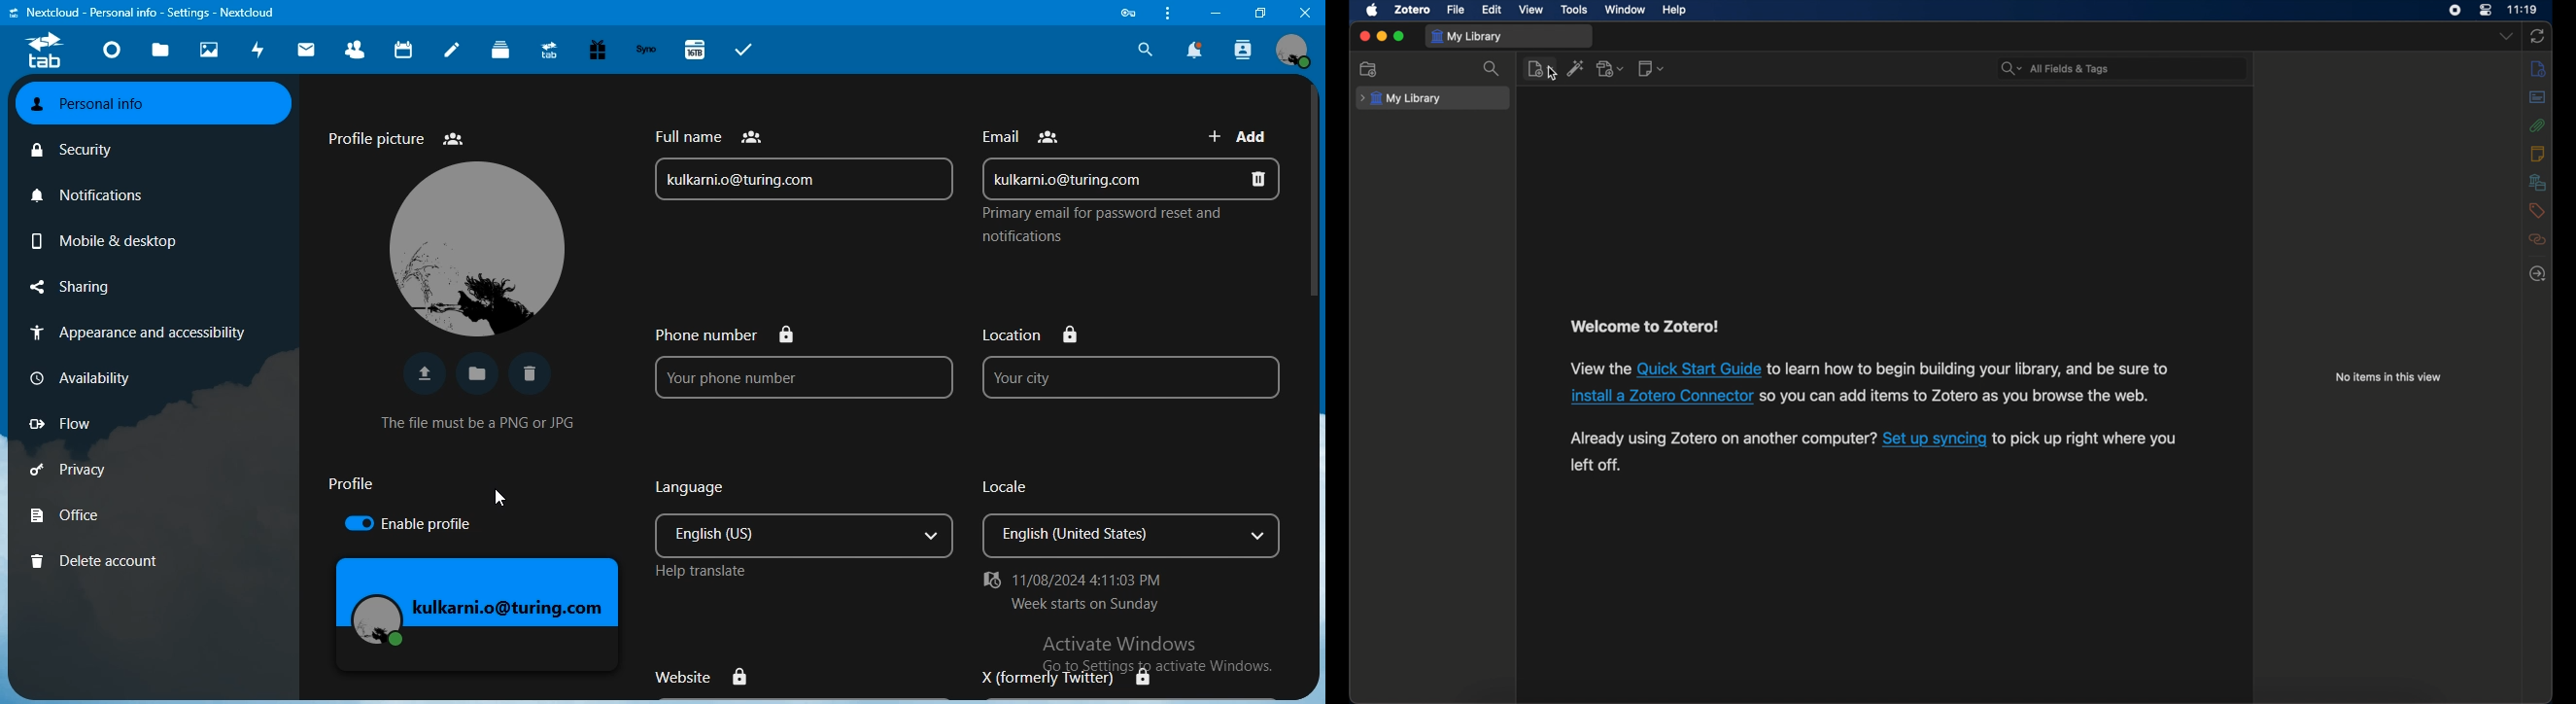 Image resolution: width=2576 pixels, height=728 pixels. Describe the element at coordinates (1245, 50) in the screenshot. I see `search contact` at that location.